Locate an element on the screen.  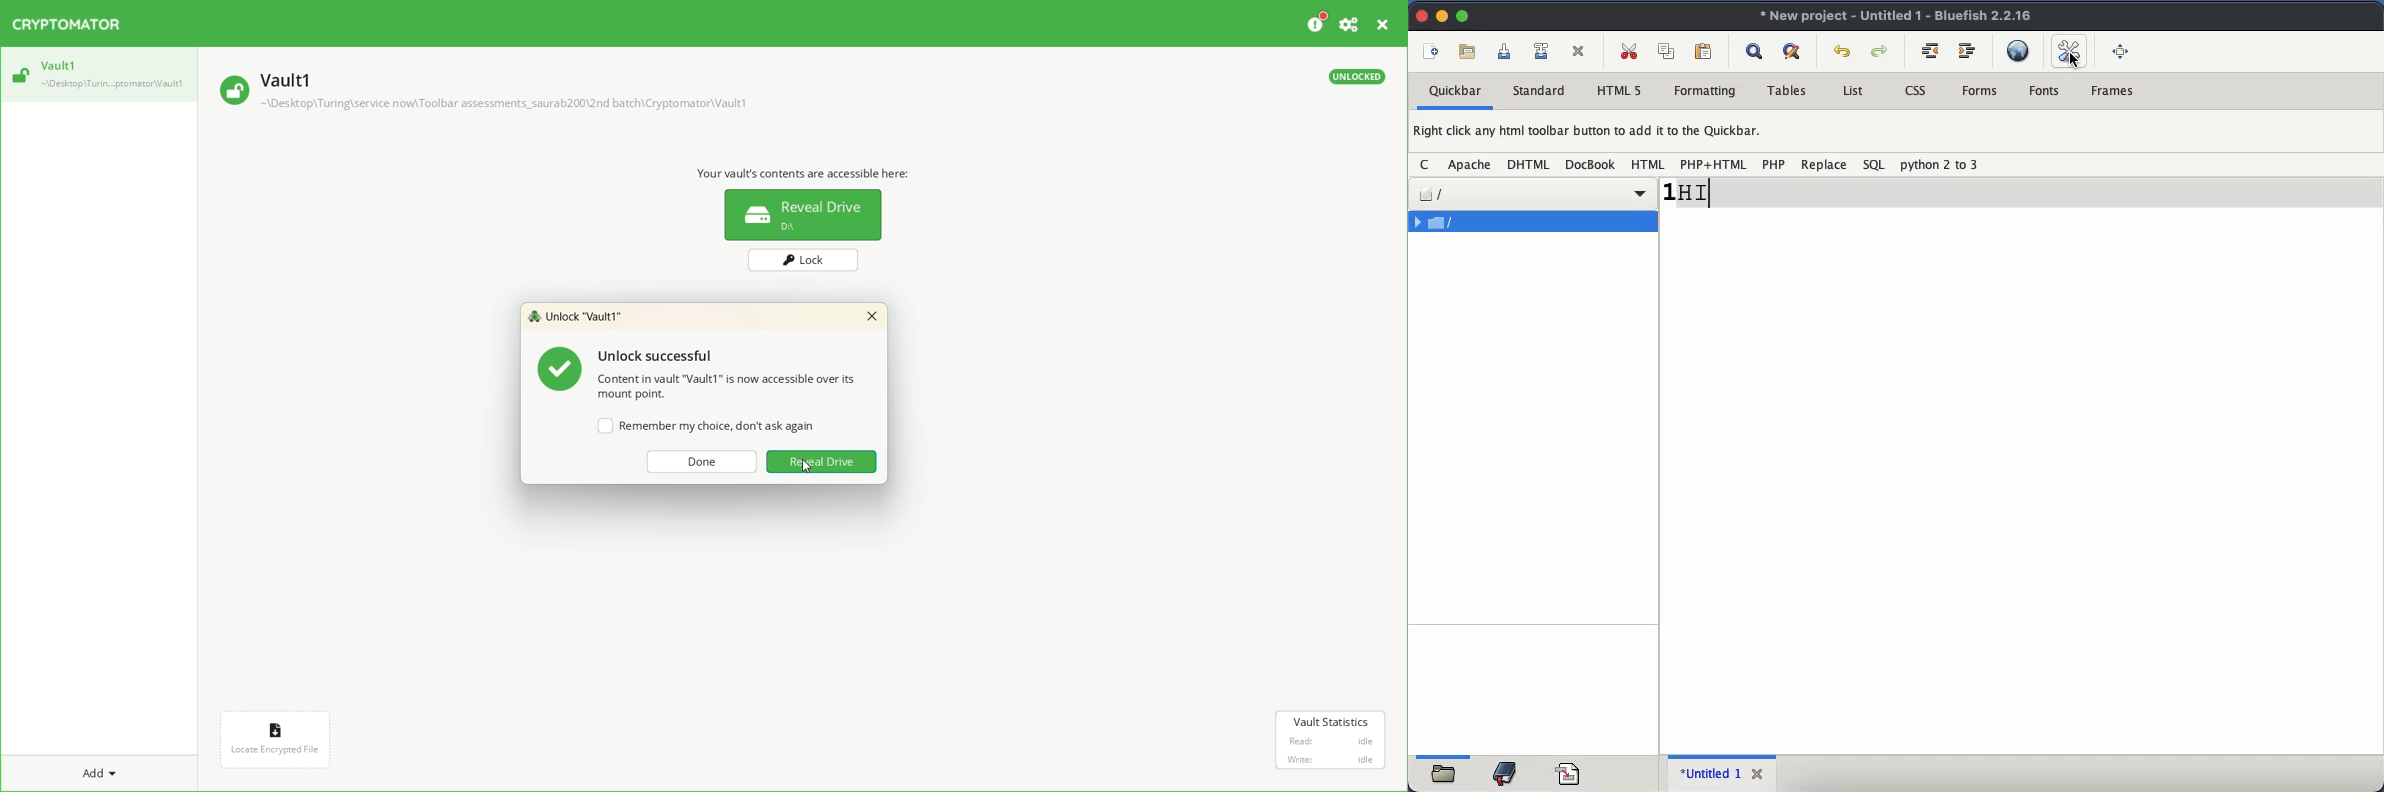
file is located at coordinates (1532, 195).